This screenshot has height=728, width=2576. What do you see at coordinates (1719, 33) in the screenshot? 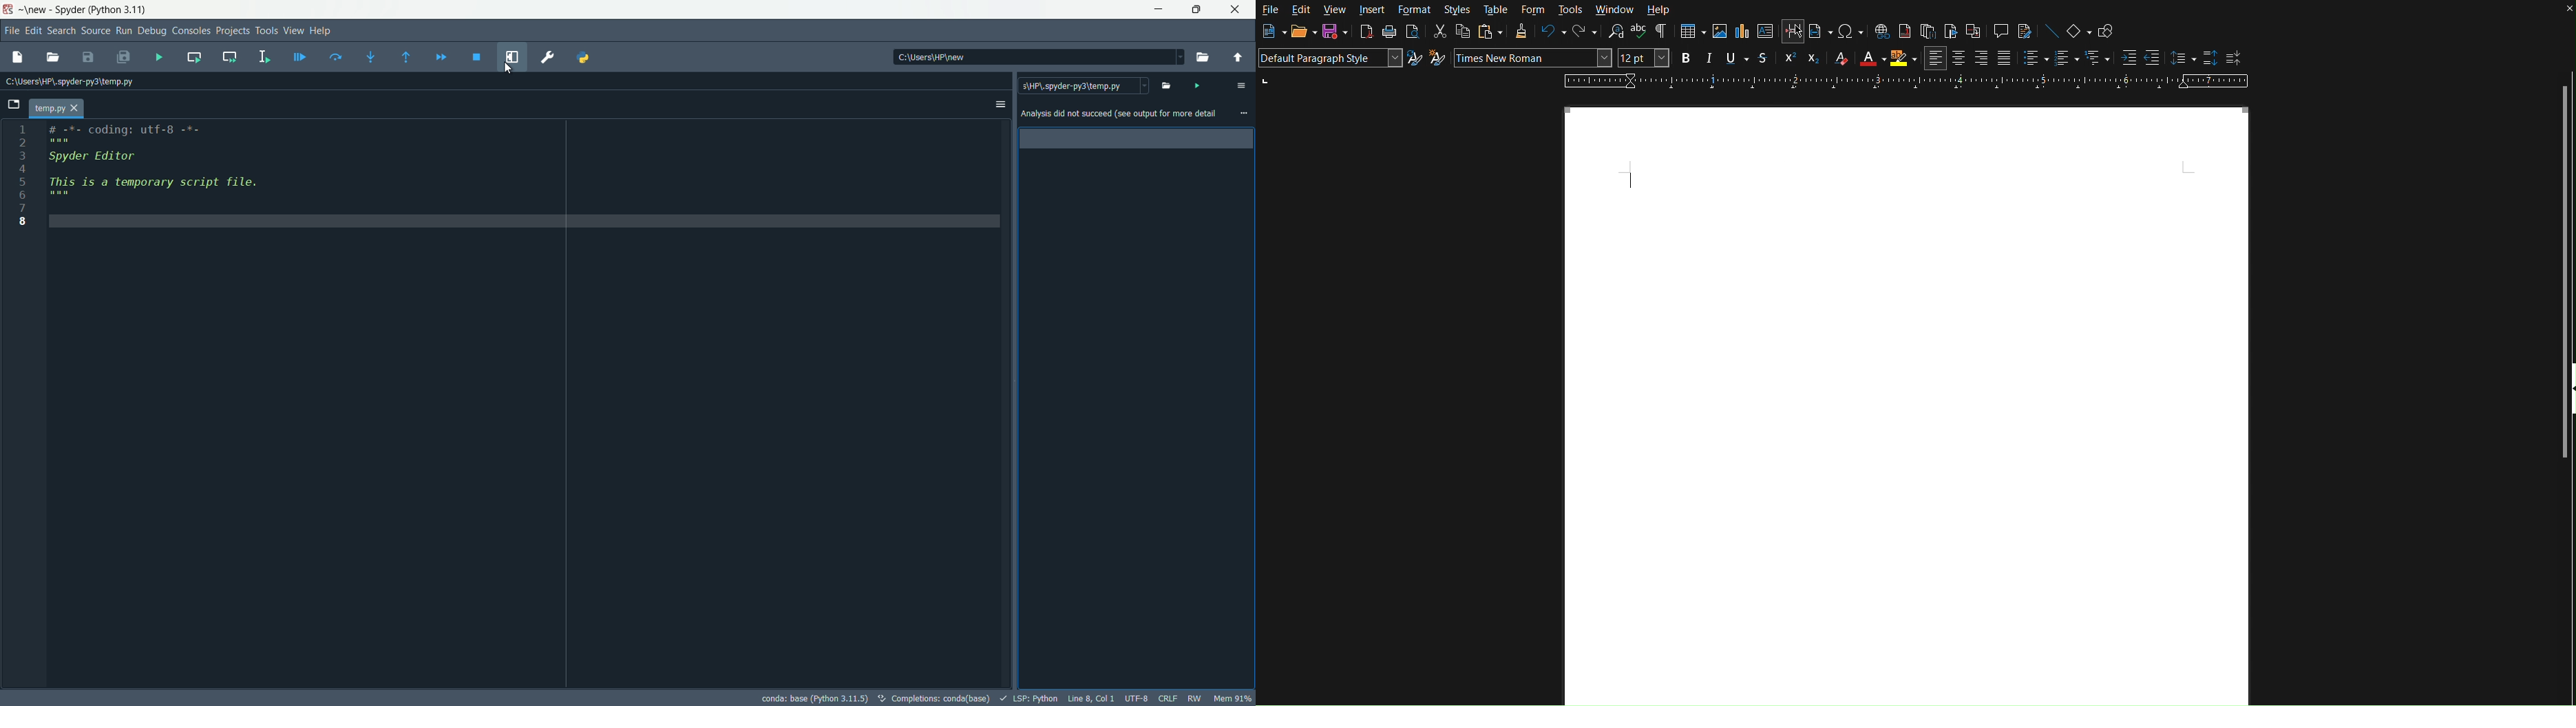
I see `Insert Image` at bounding box center [1719, 33].